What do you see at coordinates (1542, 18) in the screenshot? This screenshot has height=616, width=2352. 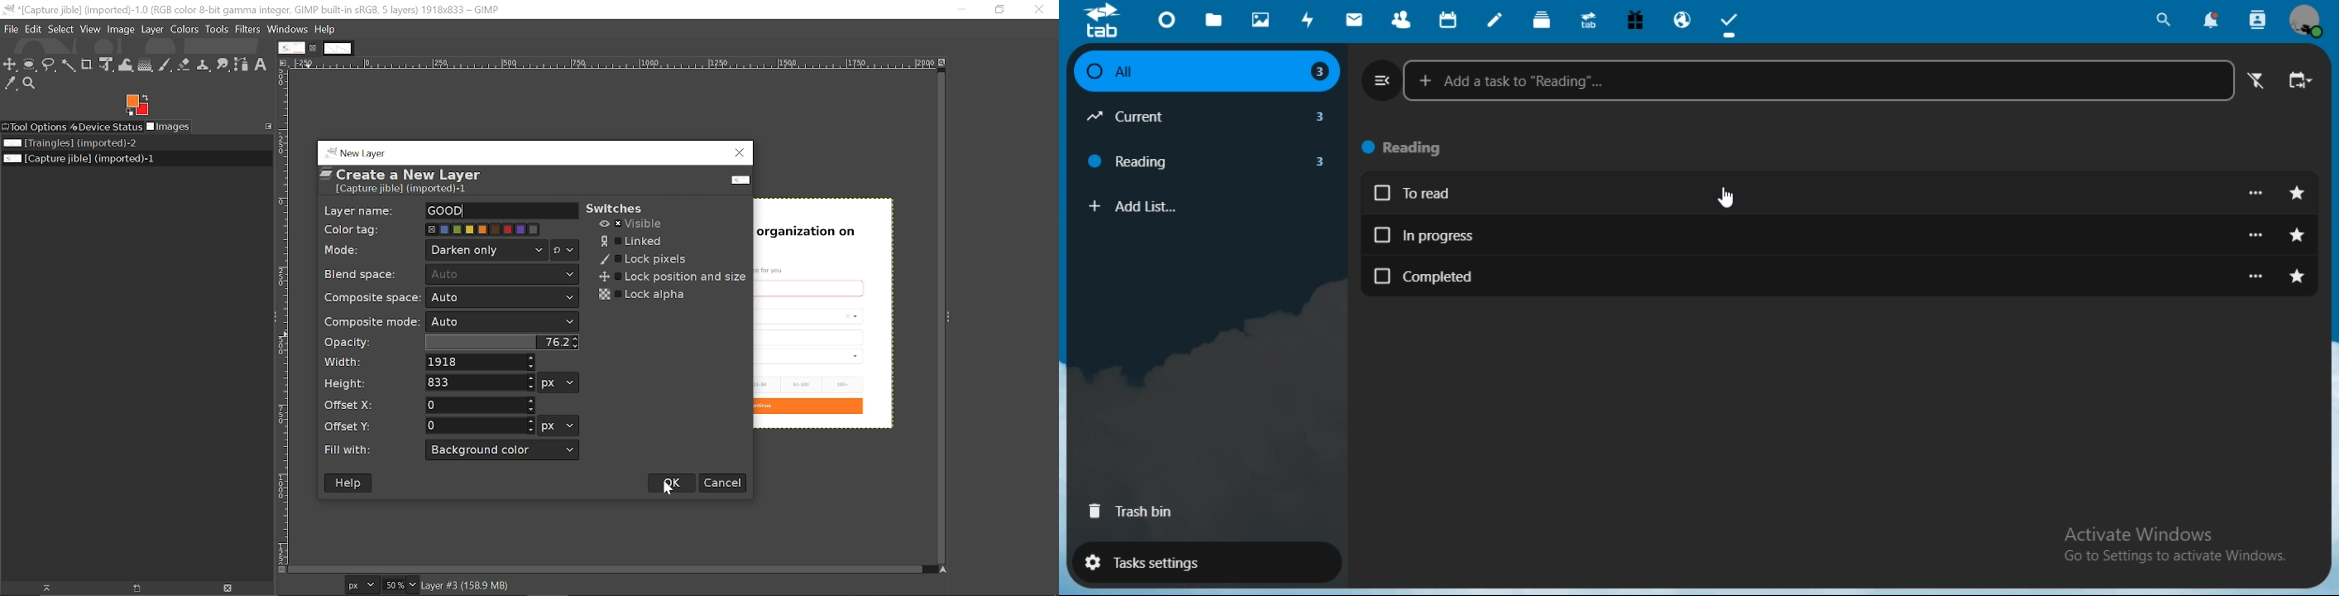 I see `deck` at bounding box center [1542, 18].